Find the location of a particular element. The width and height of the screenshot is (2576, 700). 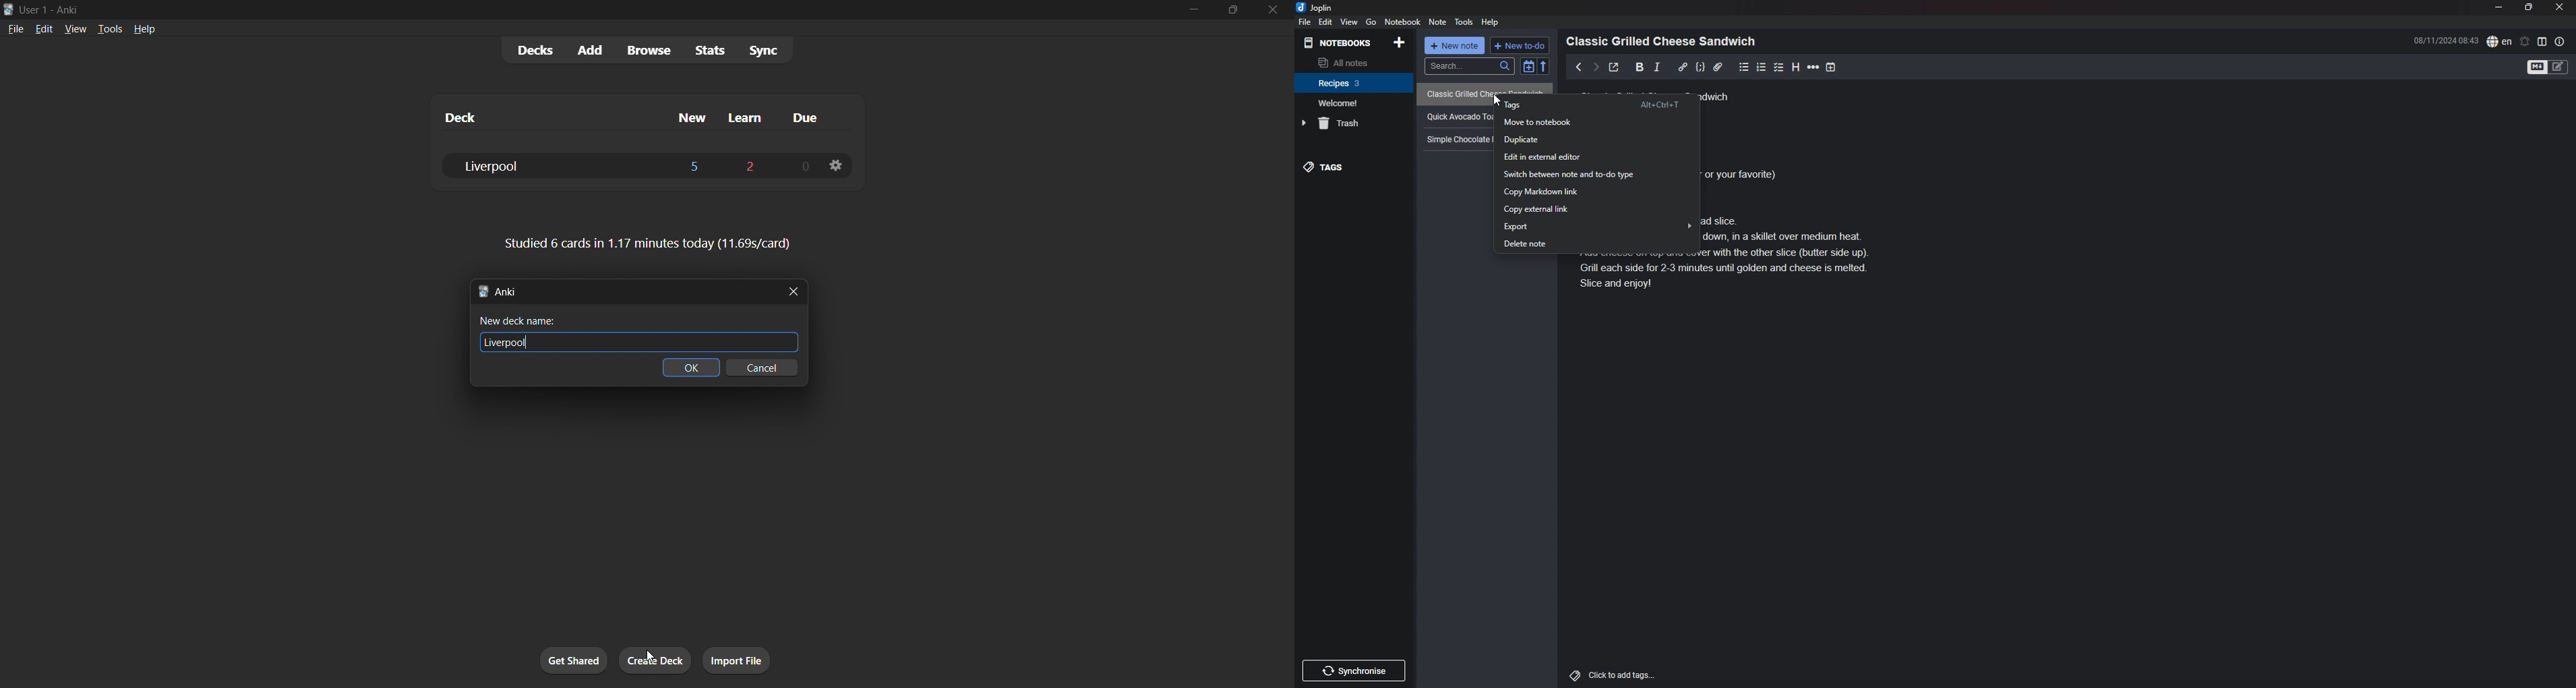

deck name column is located at coordinates (533, 119).